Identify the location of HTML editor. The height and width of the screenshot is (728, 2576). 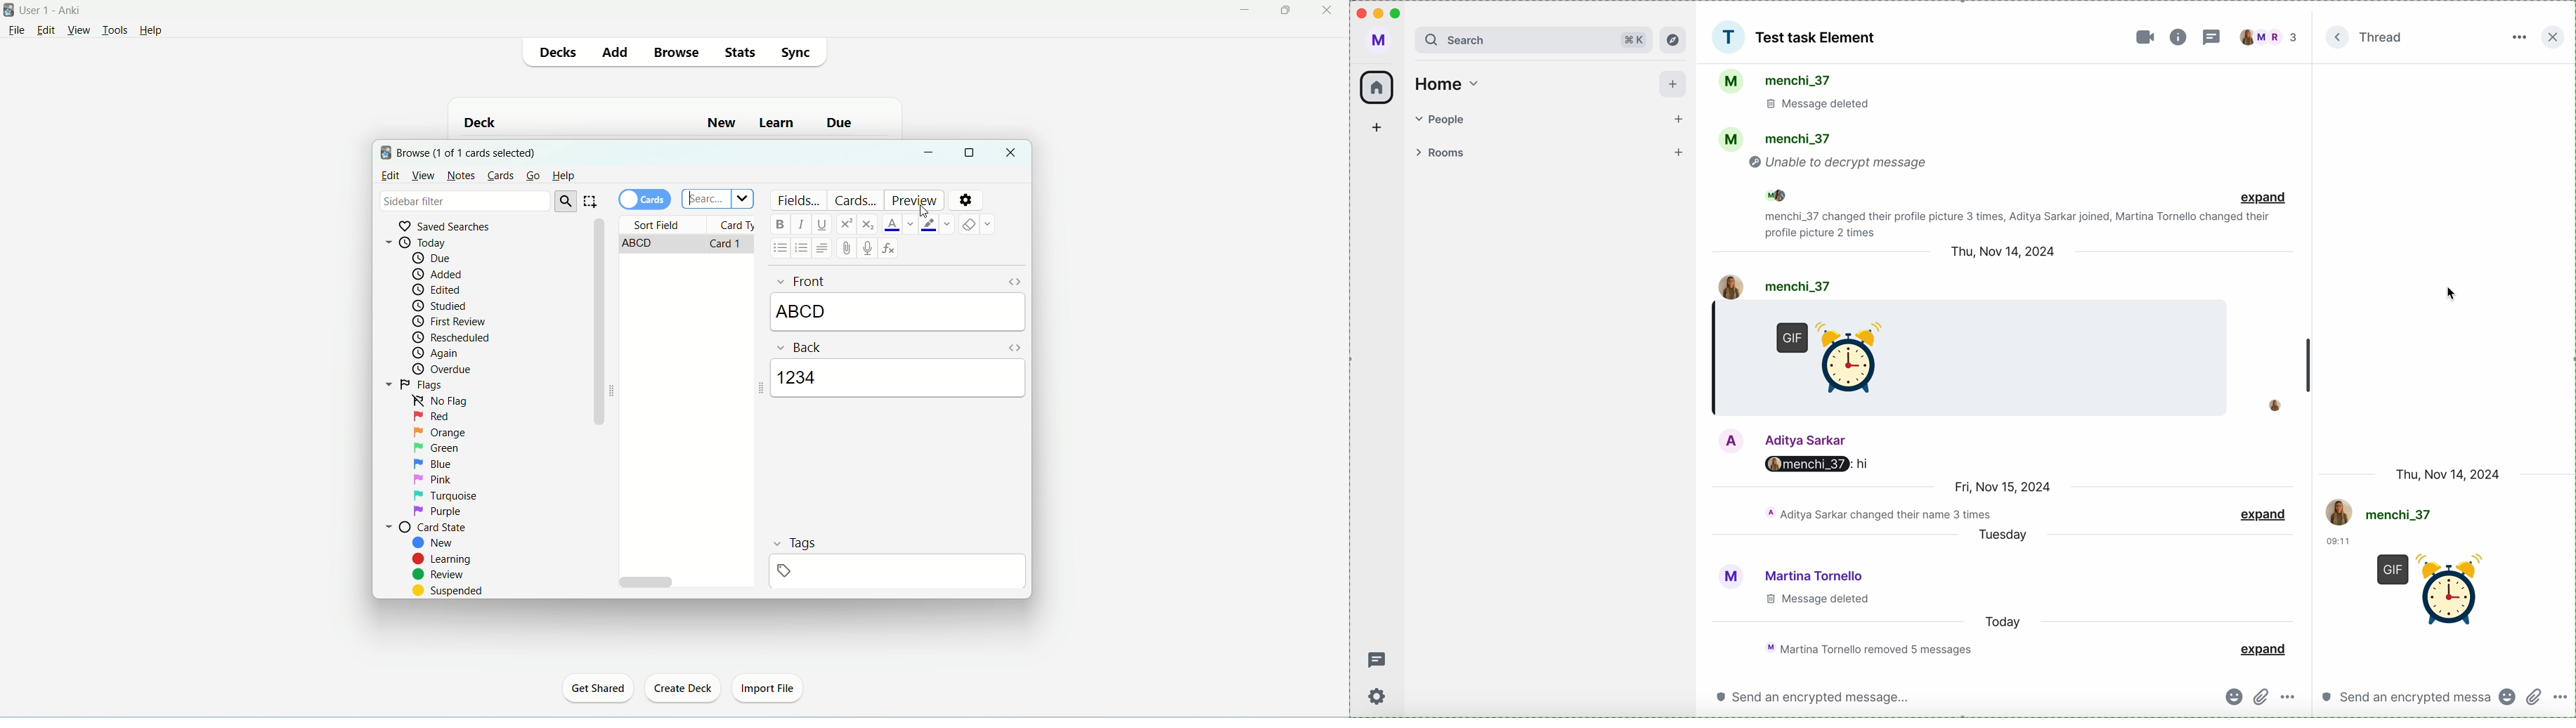
(1013, 282).